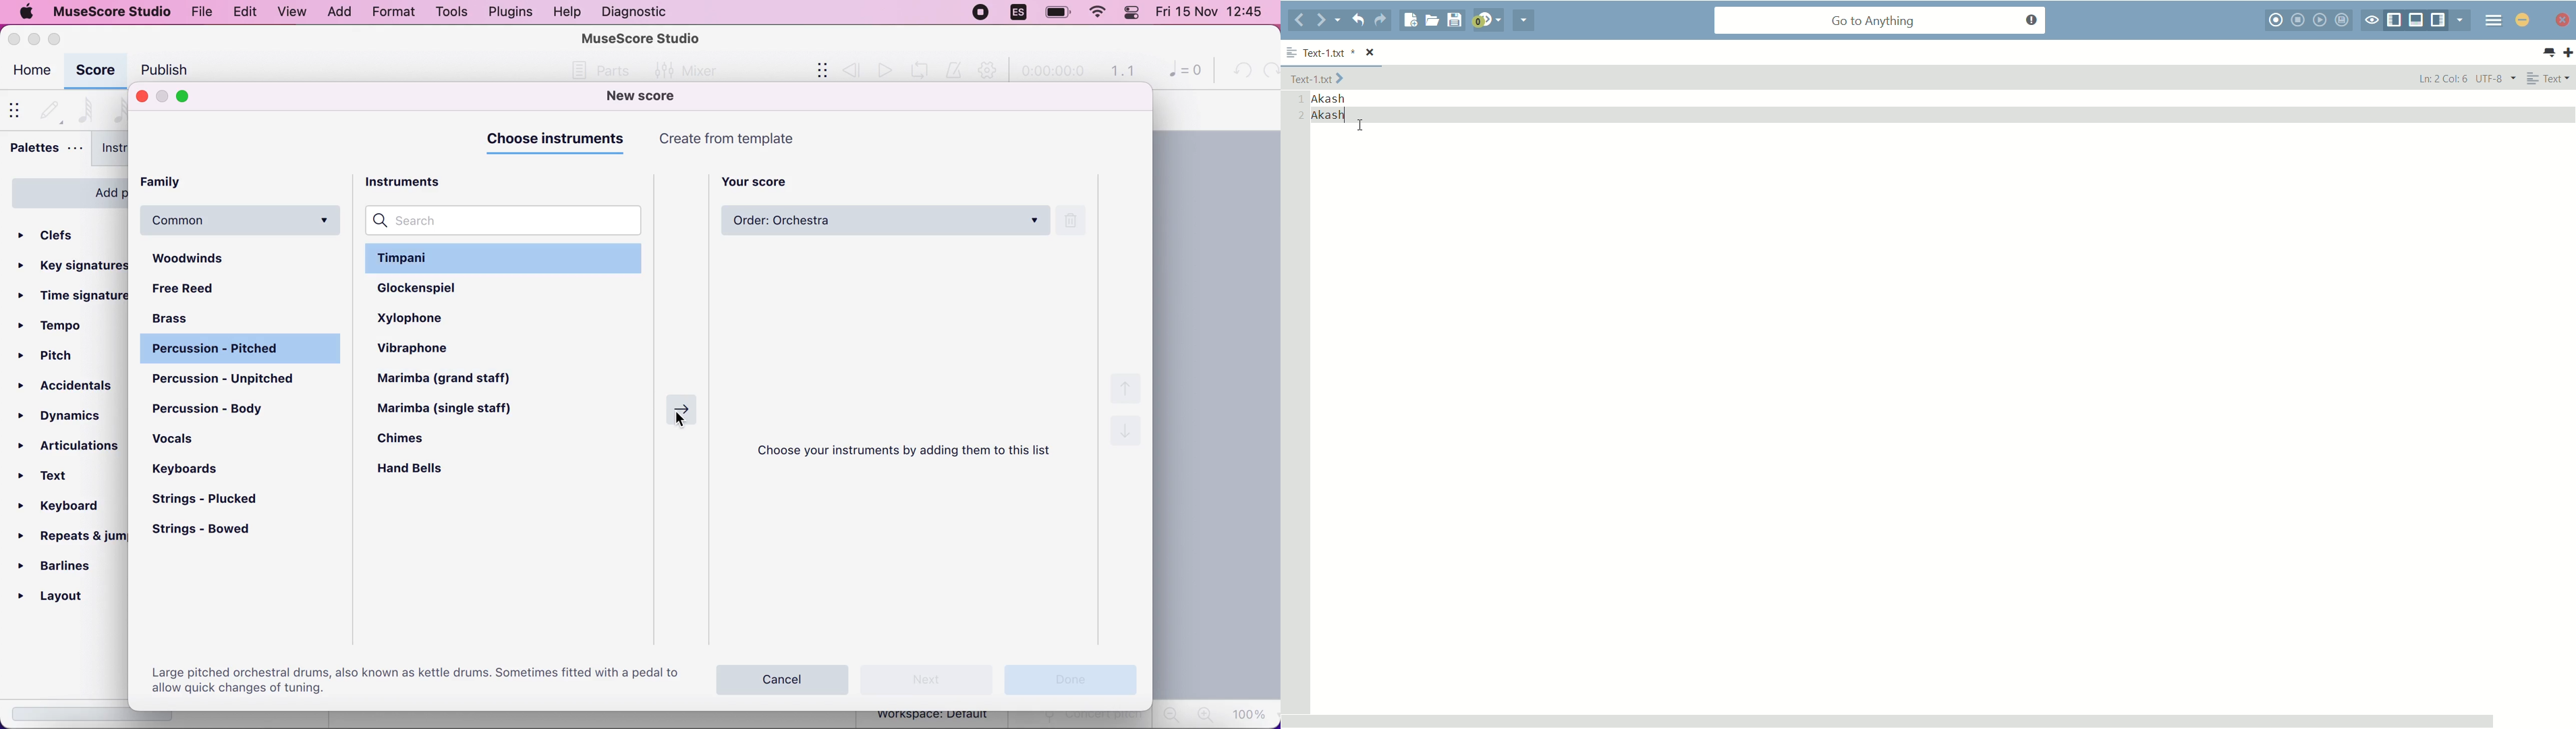 This screenshot has height=756, width=2576. I want to click on publish, so click(162, 70).